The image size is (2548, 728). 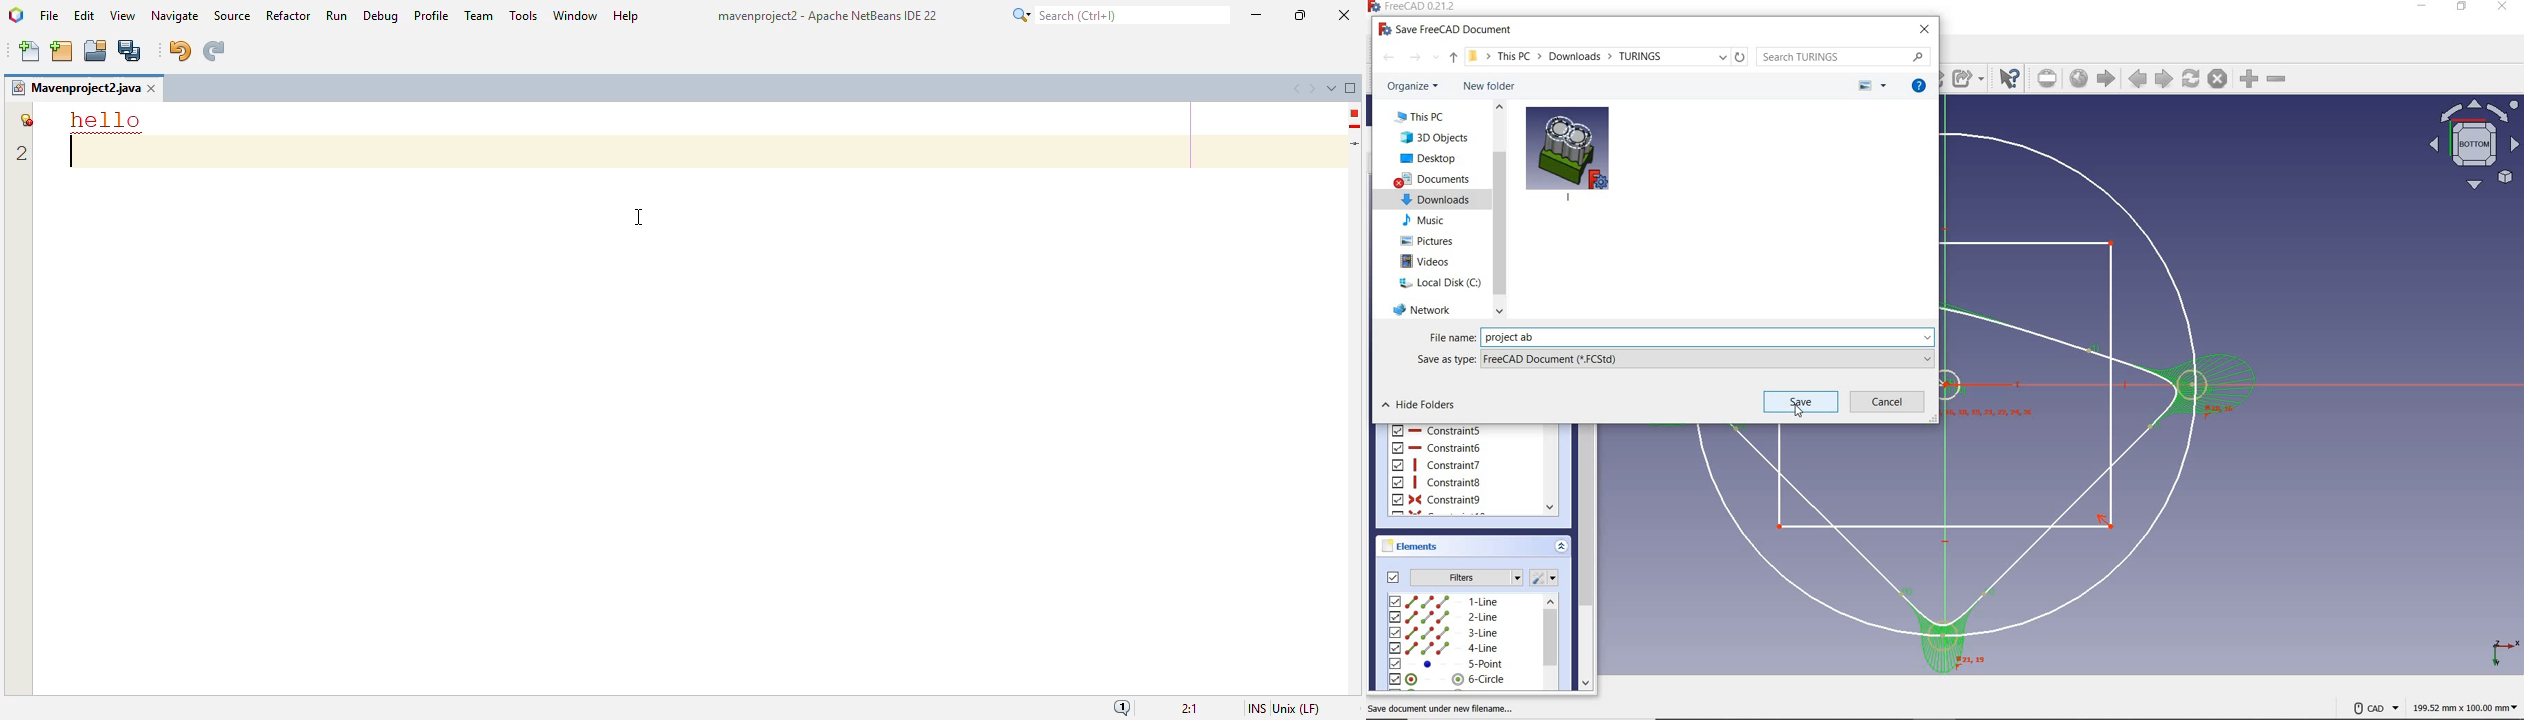 I want to click on constraint7, so click(x=1436, y=465).